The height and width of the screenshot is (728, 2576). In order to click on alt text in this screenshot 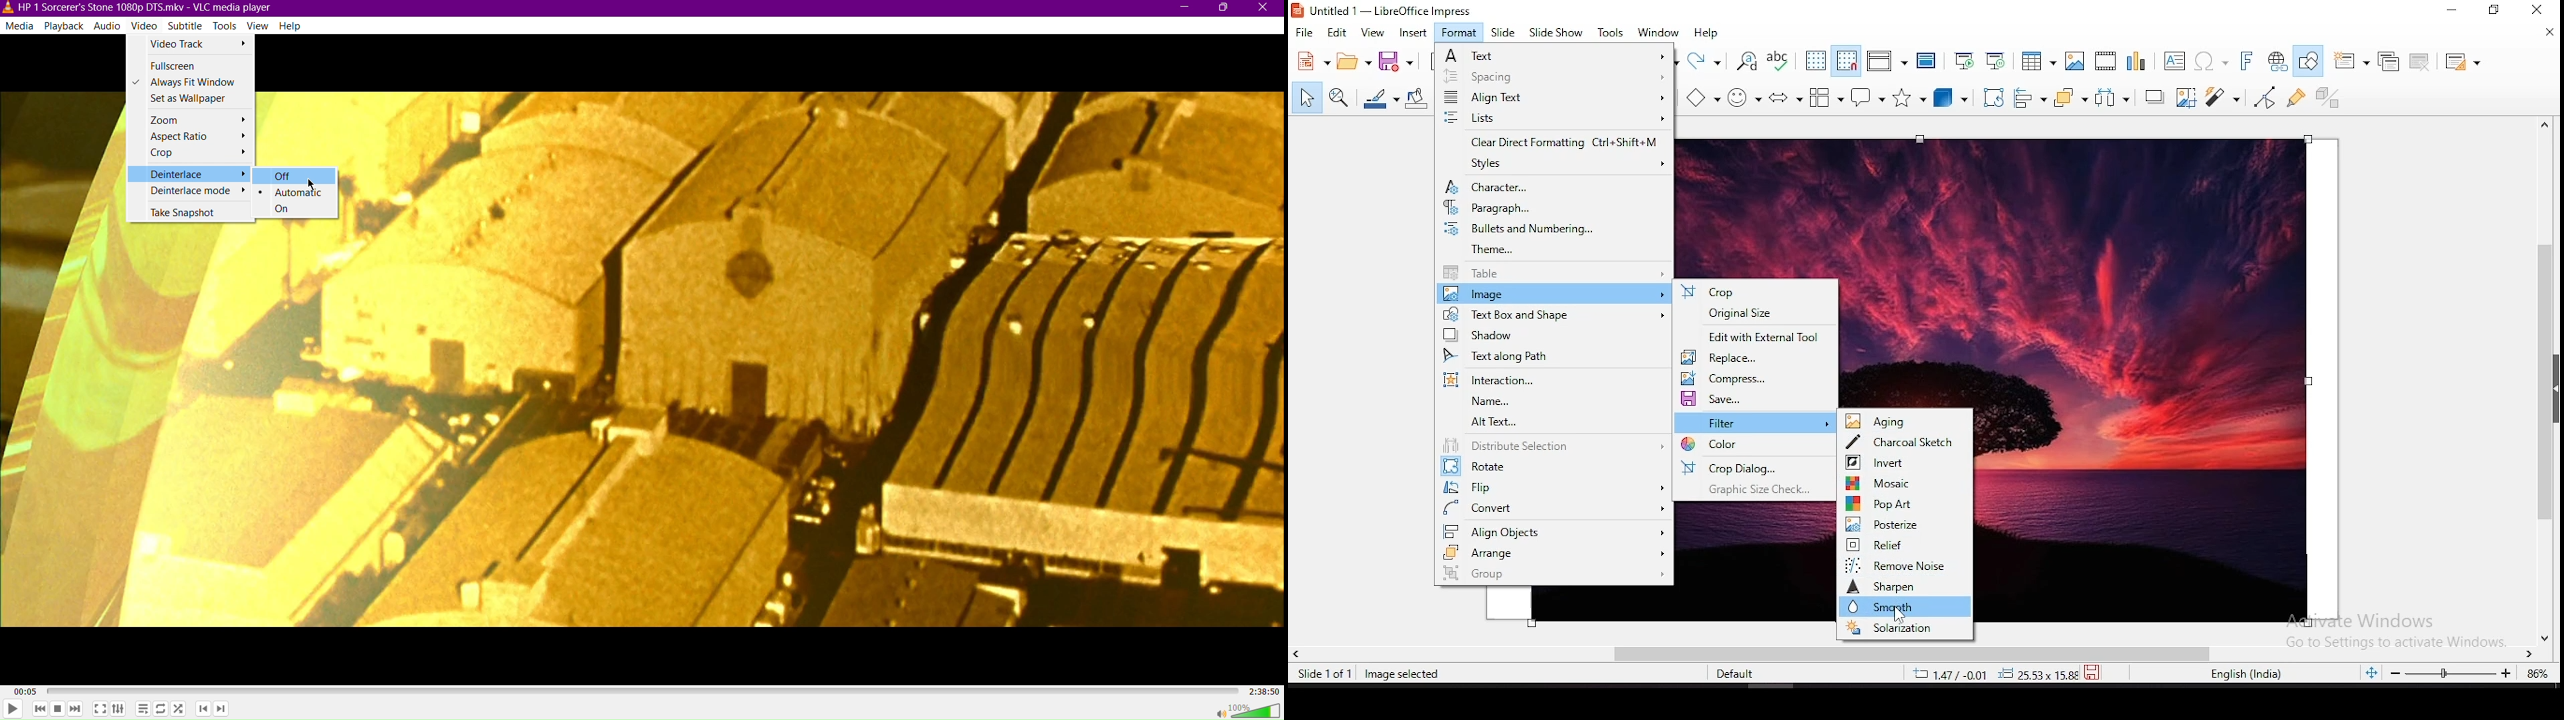, I will do `click(1556, 423)`.